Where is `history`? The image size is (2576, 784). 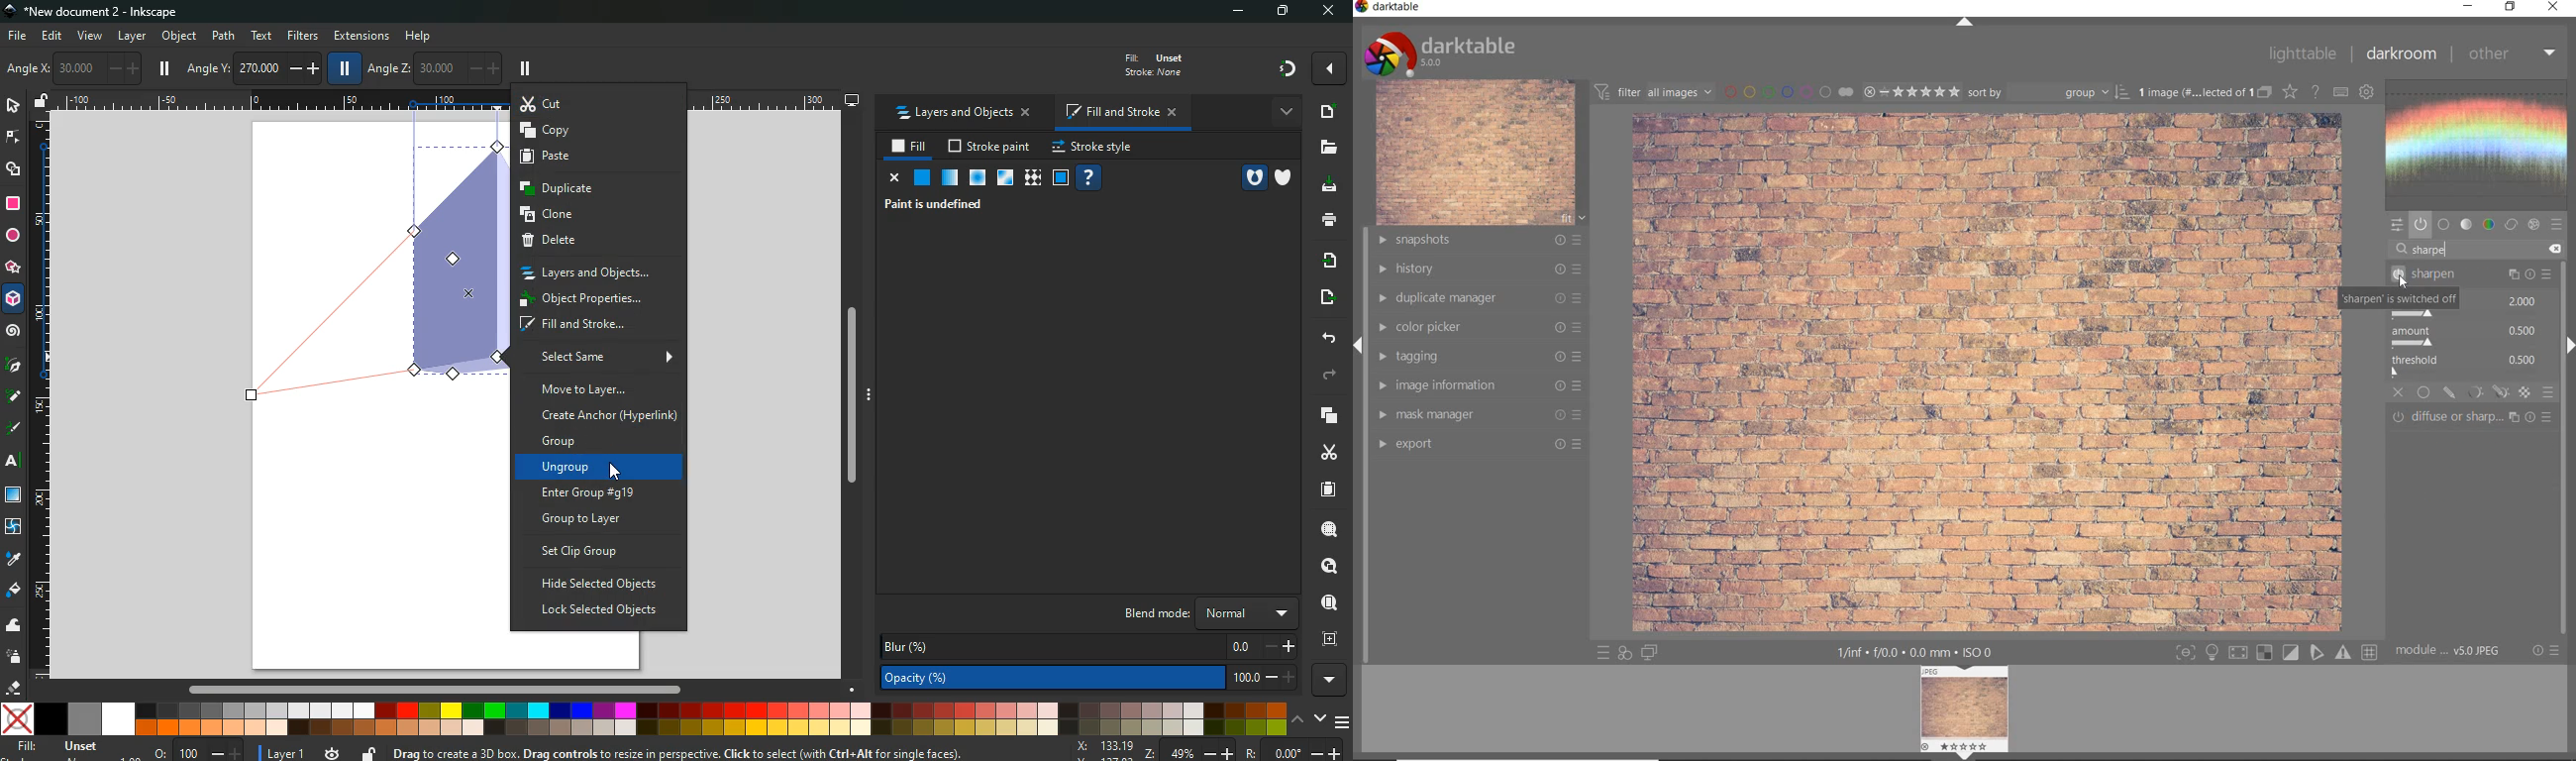 history is located at coordinates (1482, 269).